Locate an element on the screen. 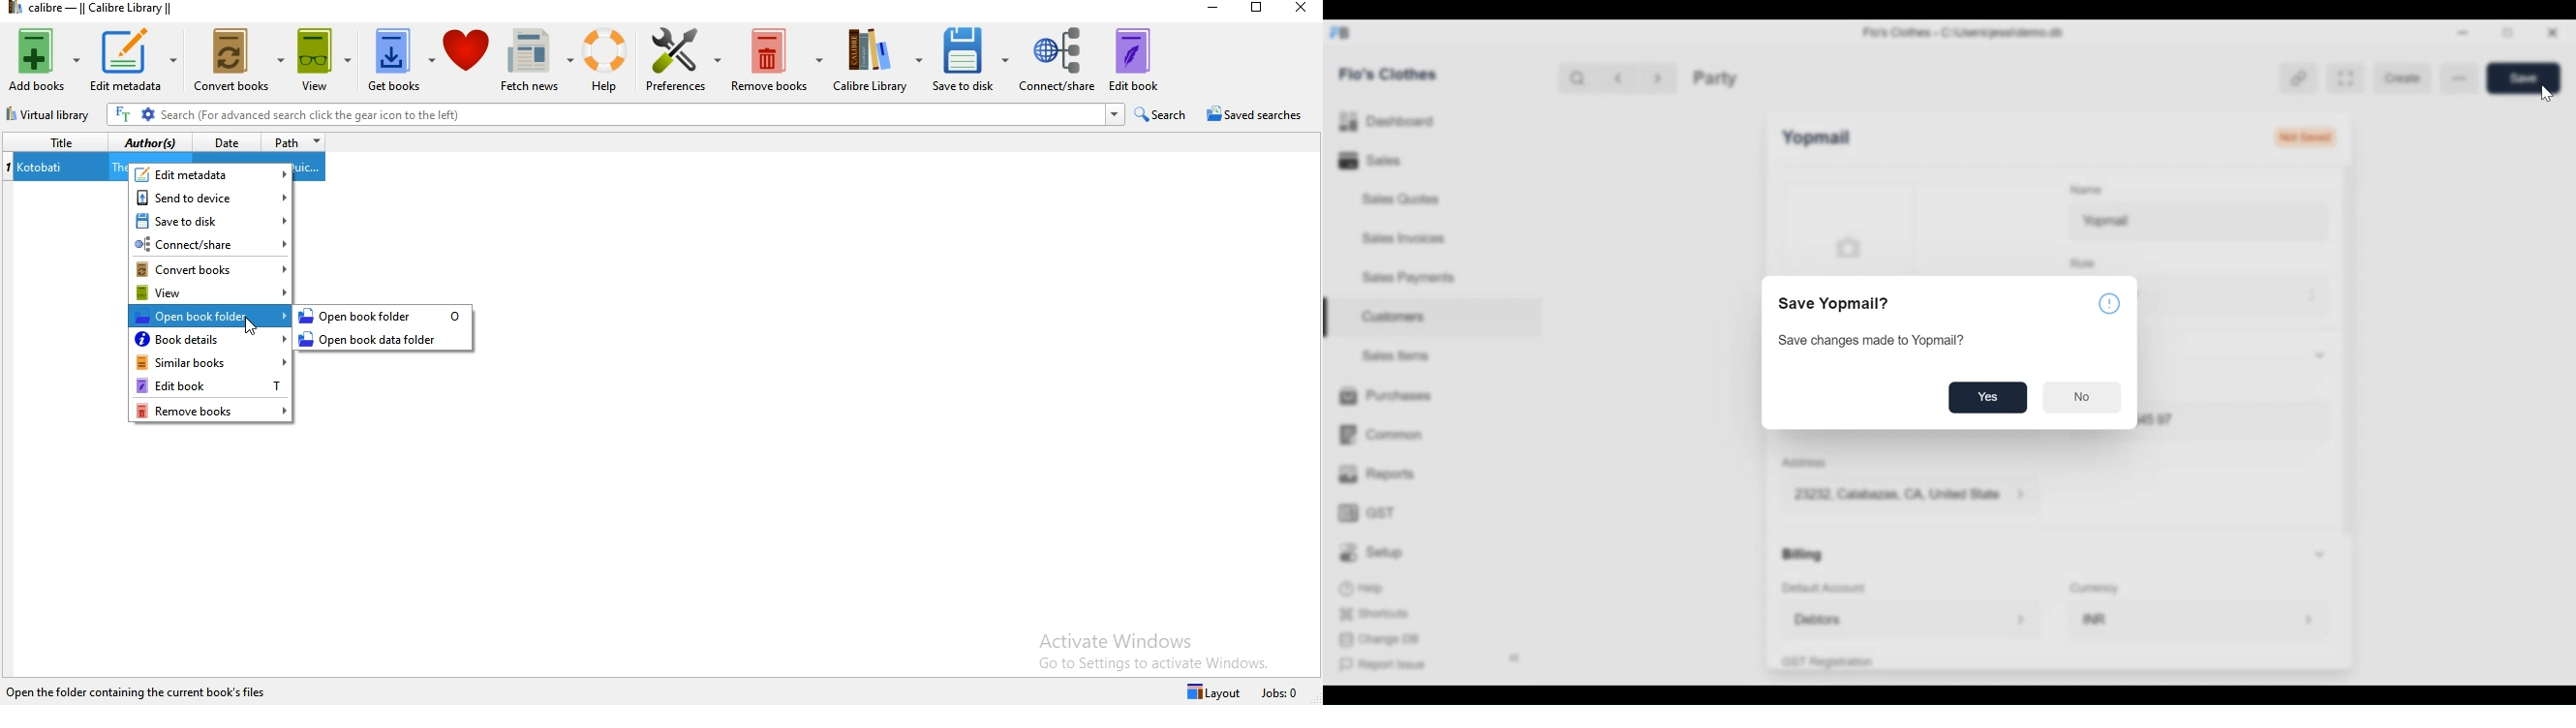 The width and height of the screenshot is (2576, 728). connect/share is located at coordinates (213, 244).